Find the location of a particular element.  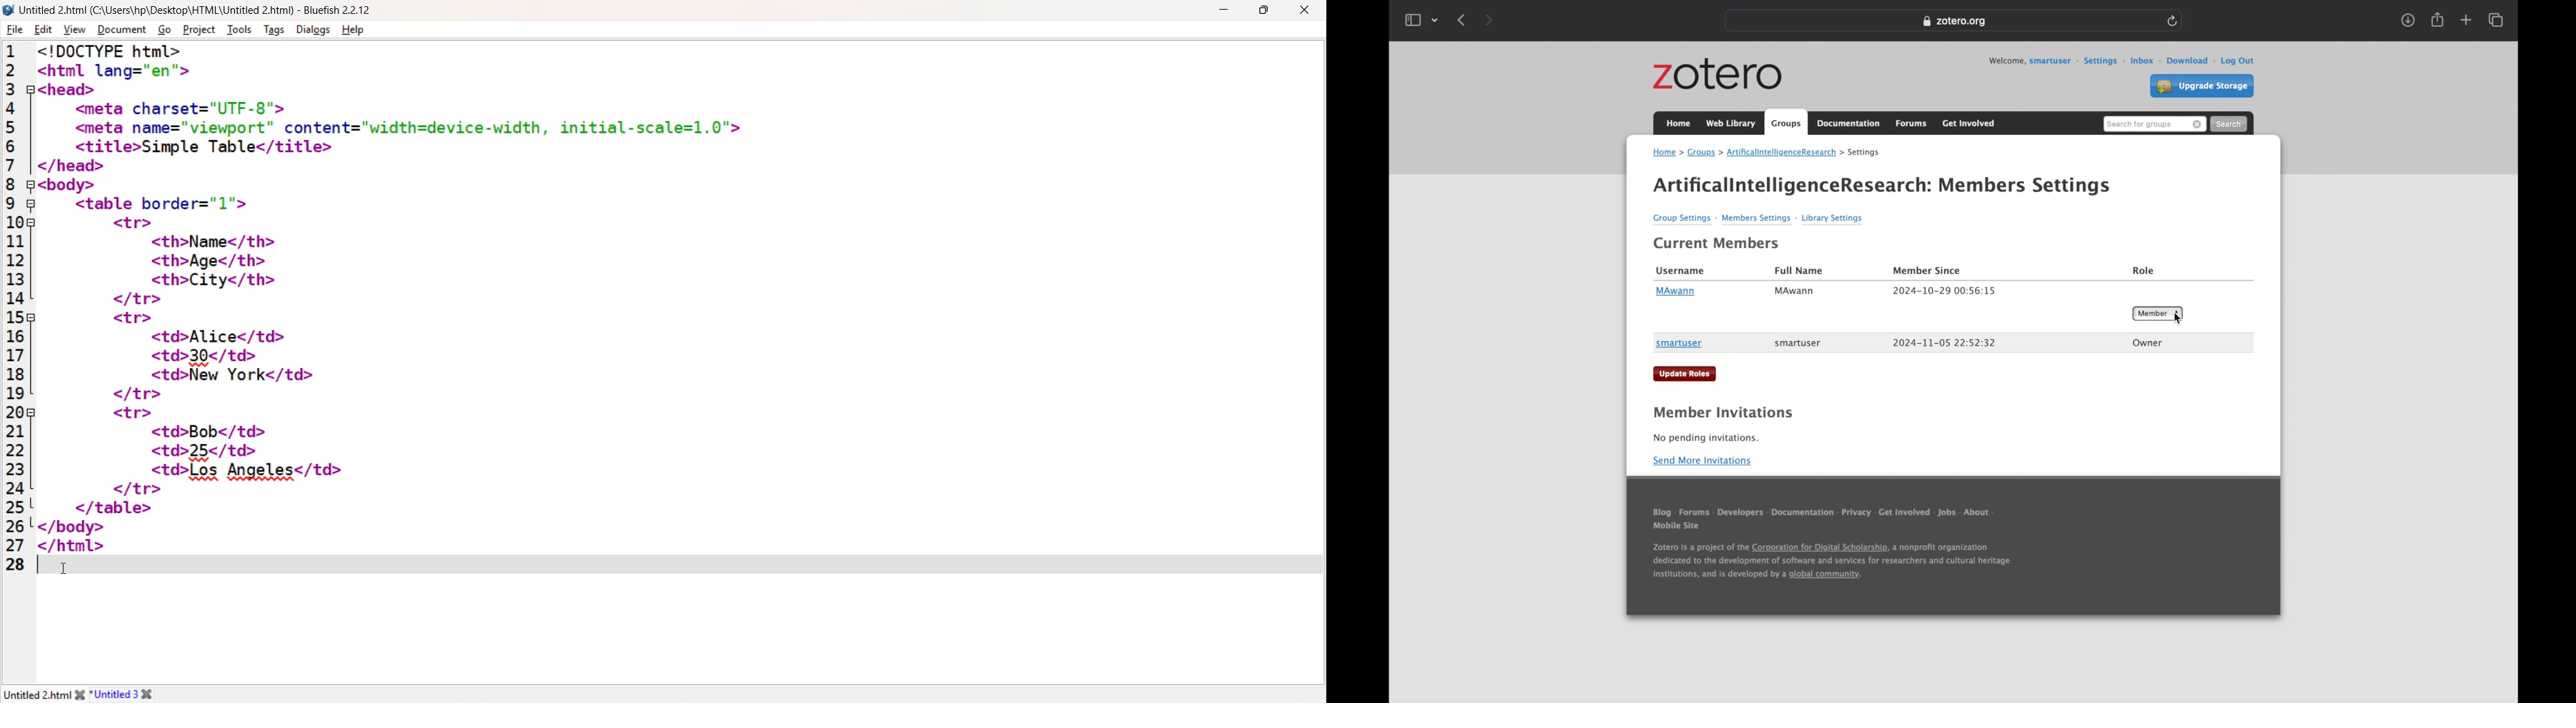

member since date is located at coordinates (1945, 342).